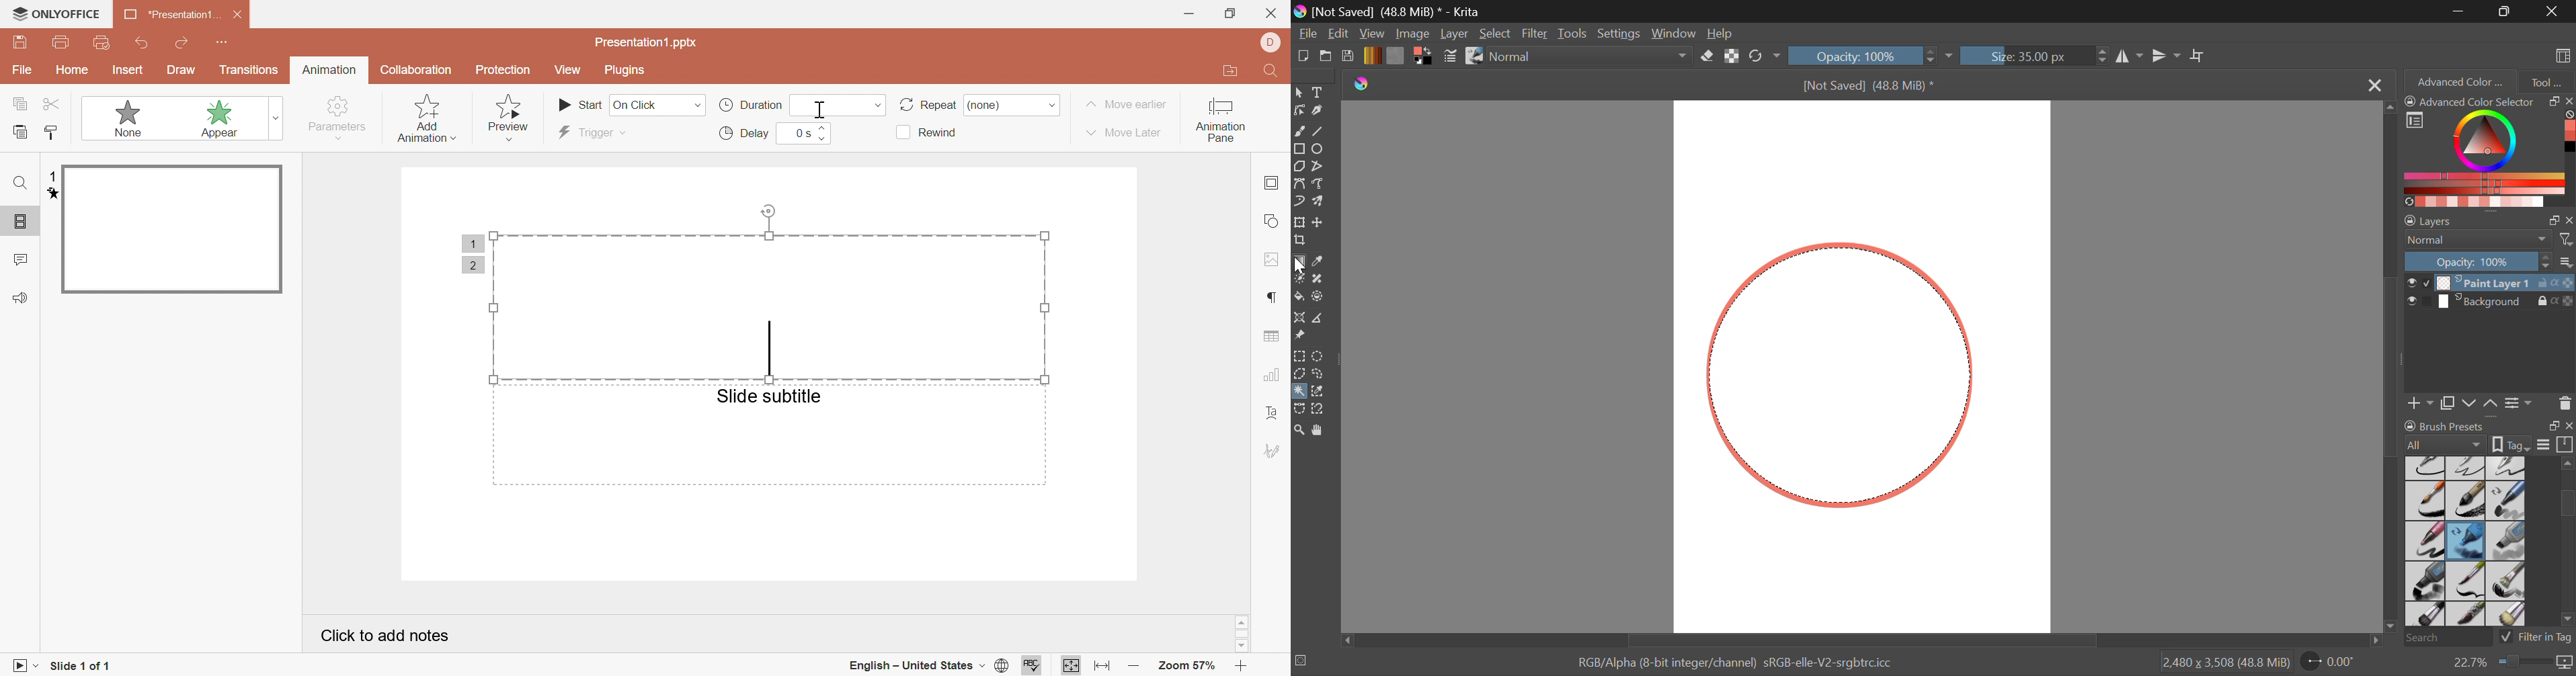 This screenshot has width=2576, height=700. I want to click on Blending Mode, so click(1593, 57).